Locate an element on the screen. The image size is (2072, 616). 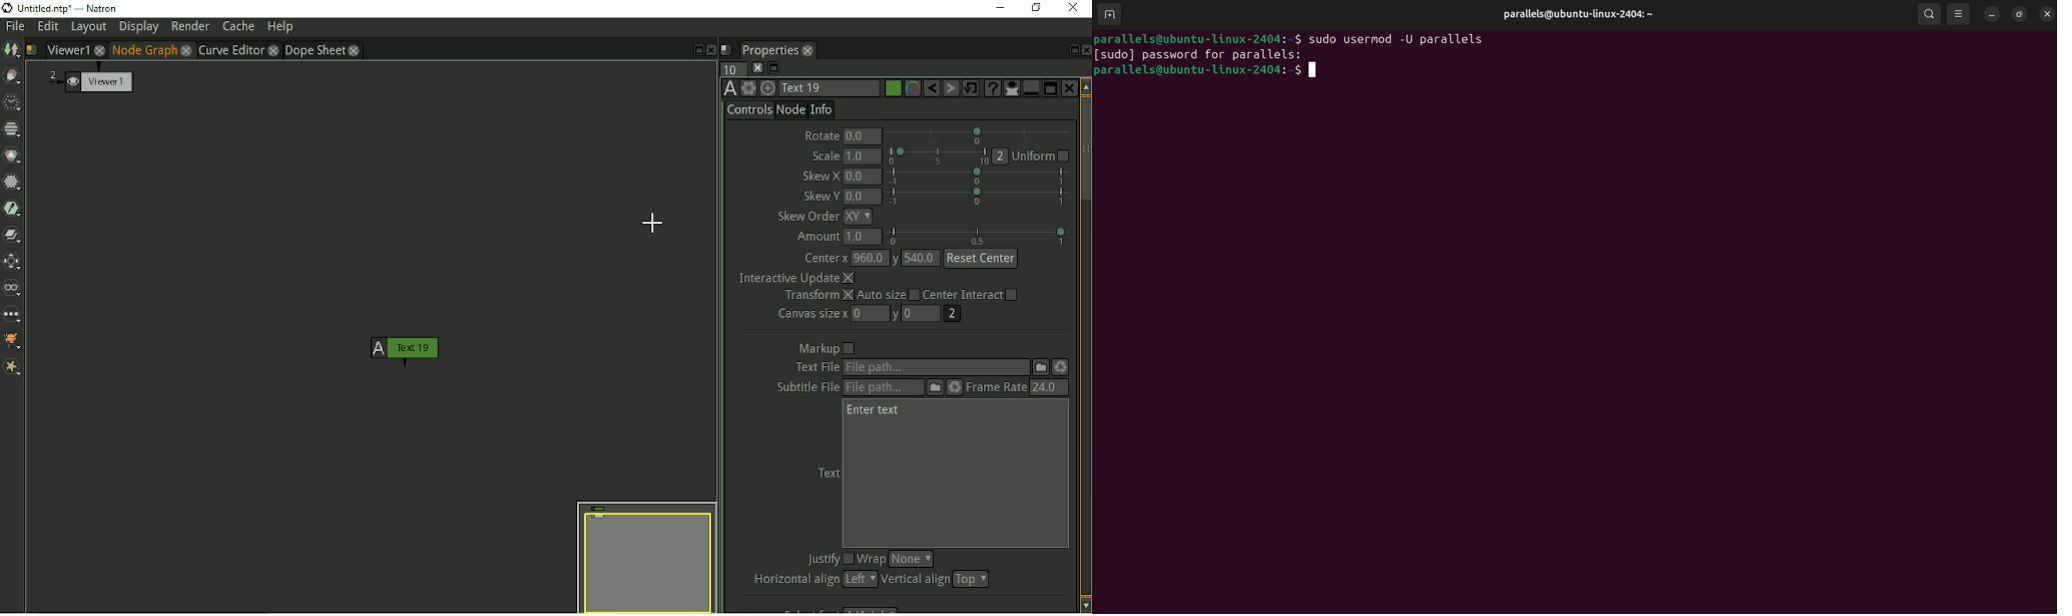
Merge panel is located at coordinates (1030, 88).